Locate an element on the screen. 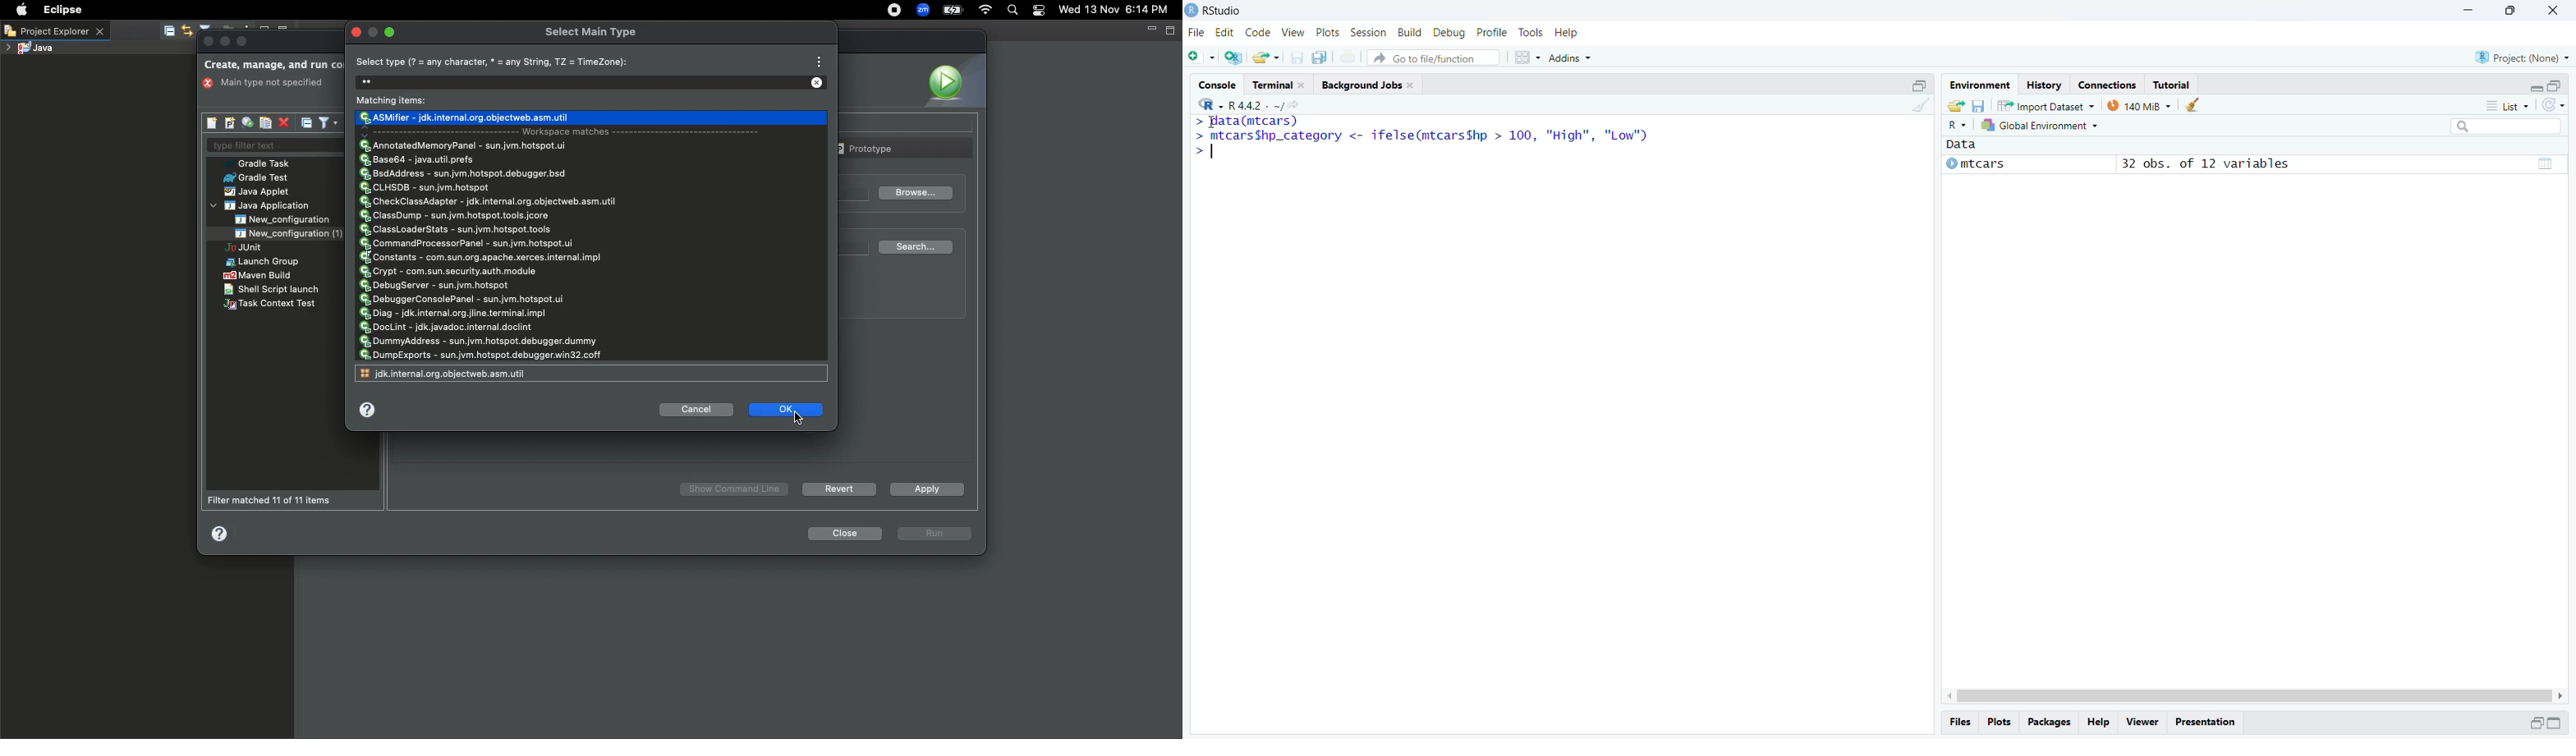 The height and width of the screenshot is (756, 2576). File is located at coordinates (1198, 32).